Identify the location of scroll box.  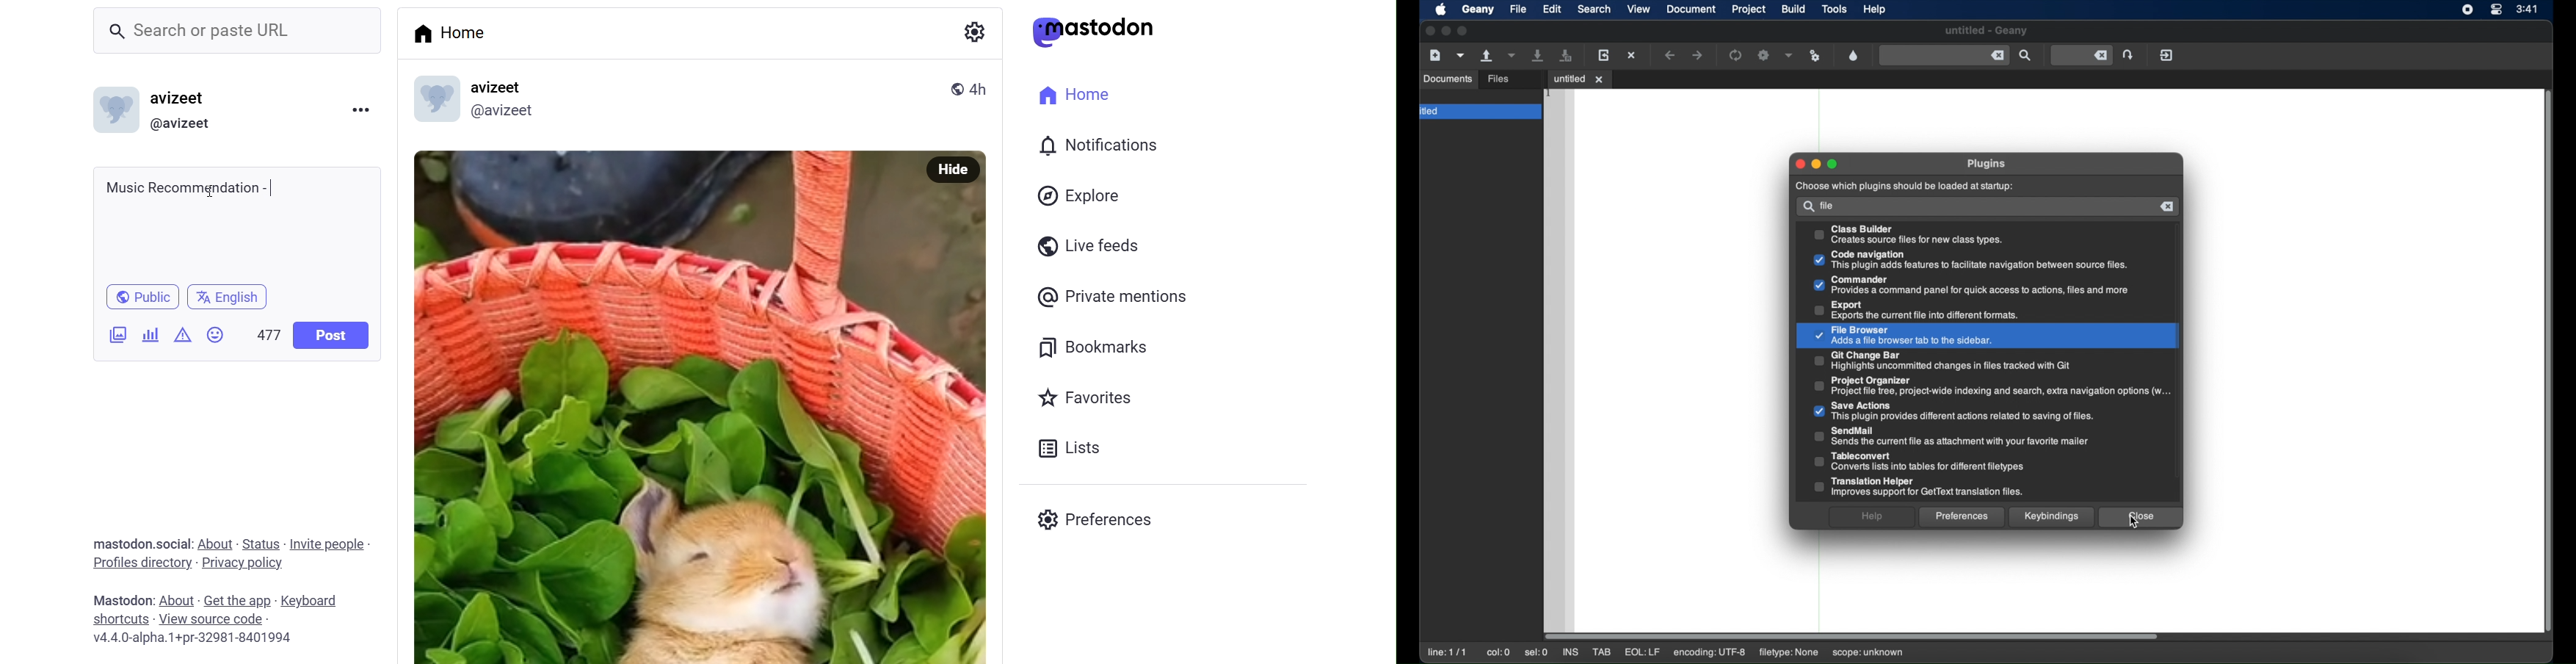
(1853, 634).